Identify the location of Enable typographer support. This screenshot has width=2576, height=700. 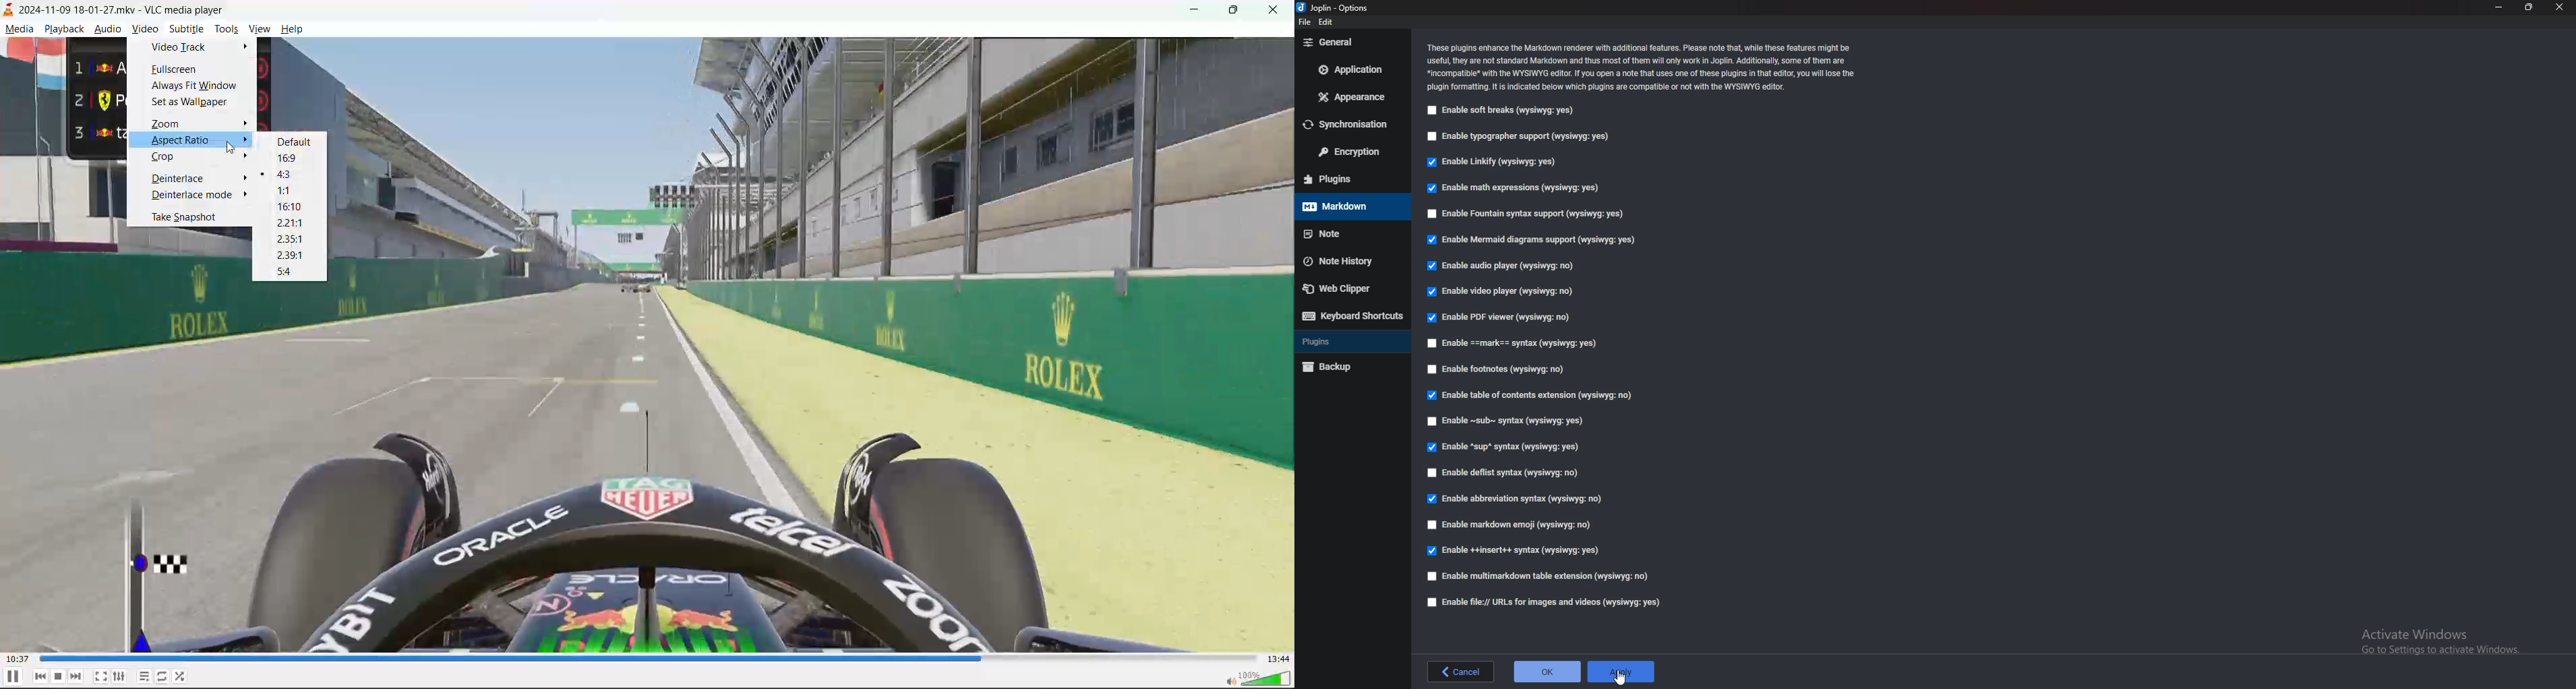
(1525, 136).